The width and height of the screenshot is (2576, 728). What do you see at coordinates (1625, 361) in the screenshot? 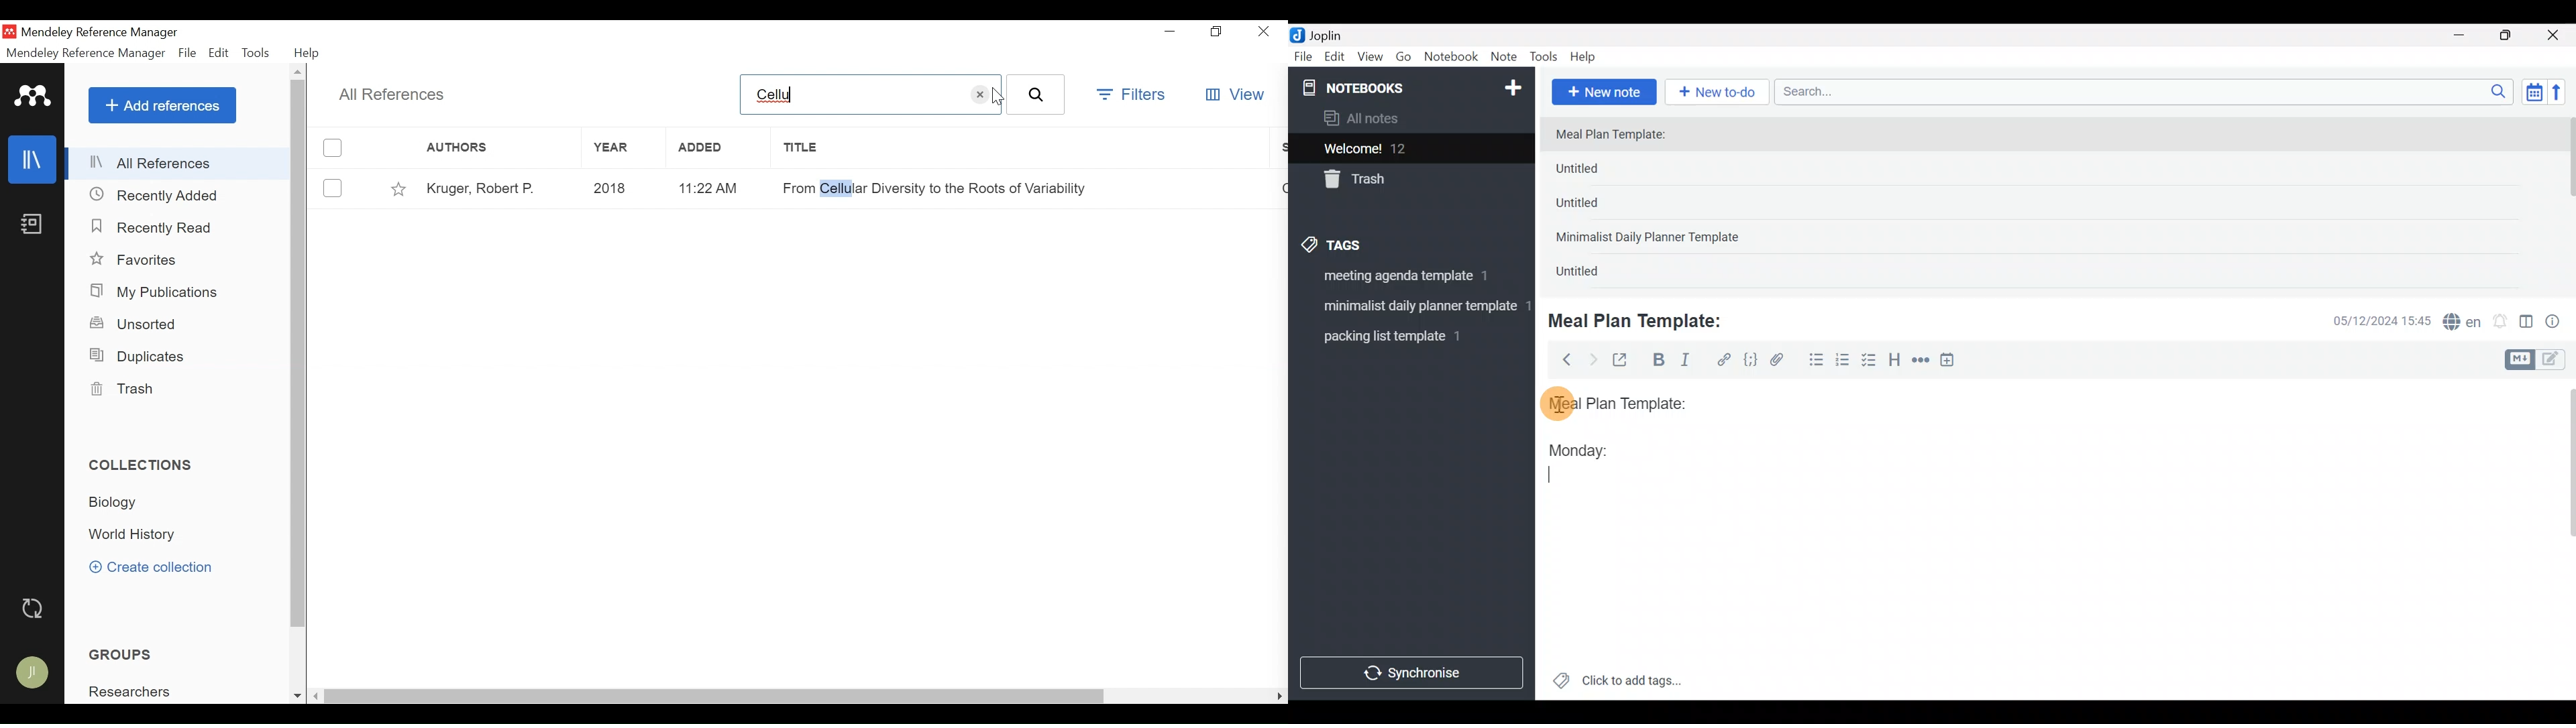
I see `Toggle external editing` at bounding box center [1625, 361].